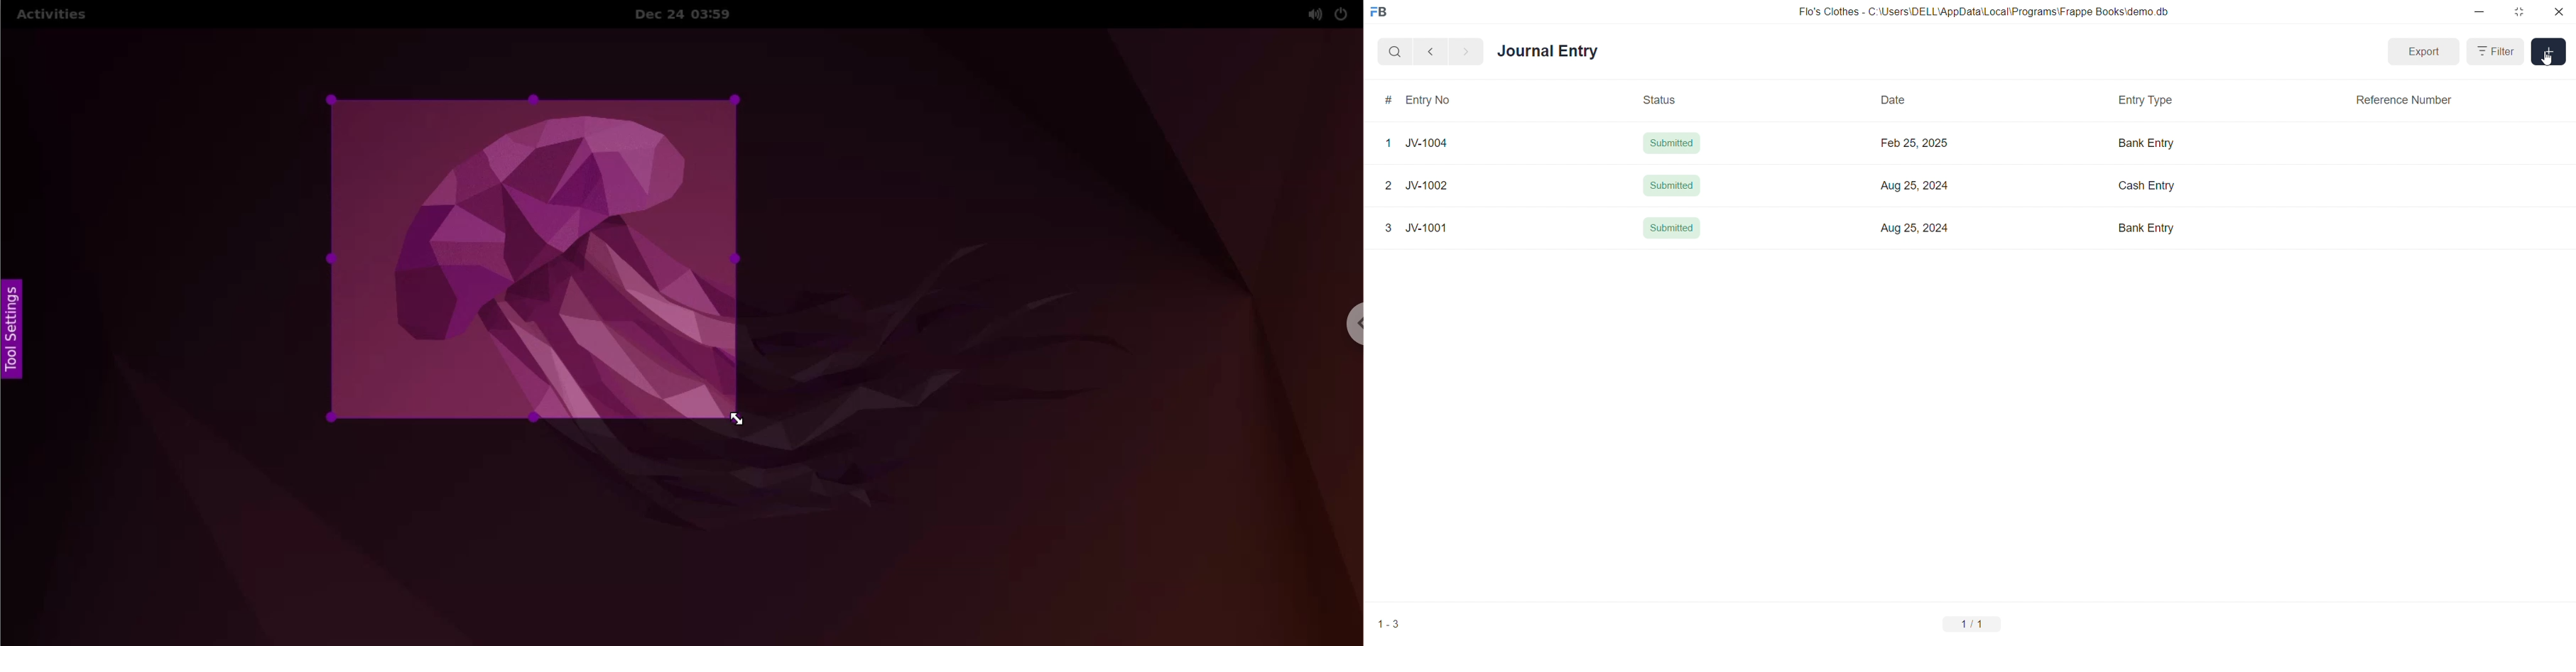 The width and height of the screenshot is (2576, 672). What do you see at coordinates (1973, 624) in the screenshot?
I see `1/1` at bounding box center [1973, 624].